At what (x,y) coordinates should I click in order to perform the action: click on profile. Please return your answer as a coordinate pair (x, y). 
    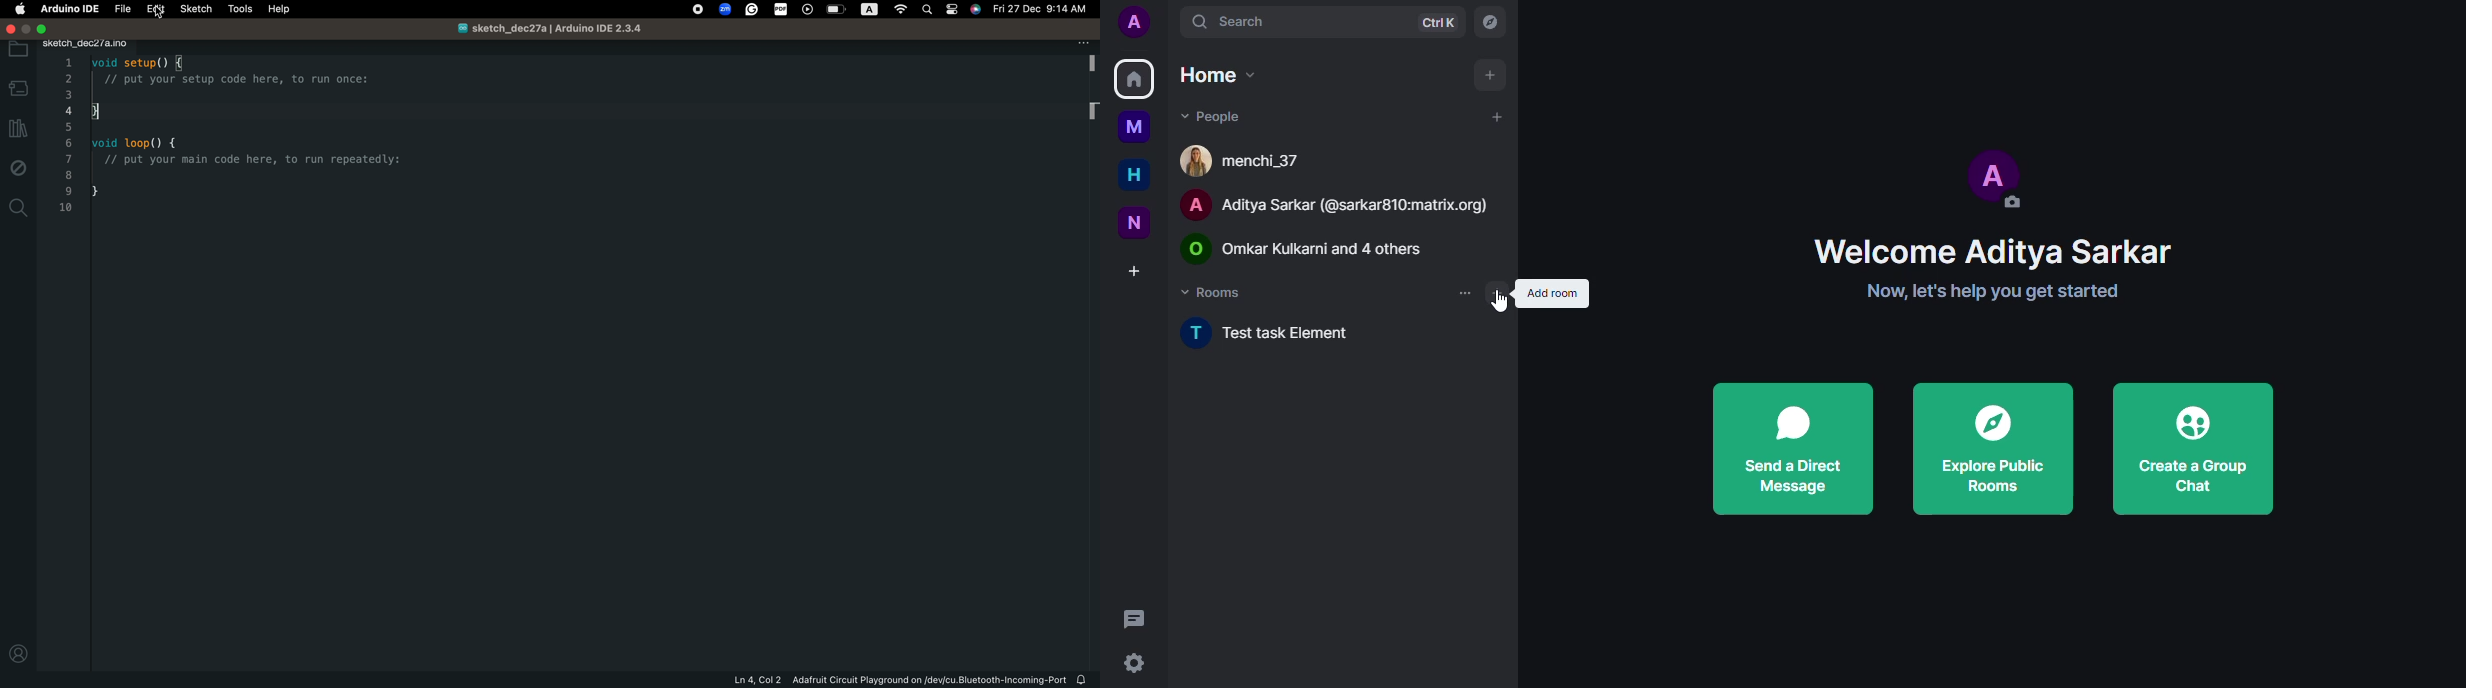
    Looking at the image, I should click on (1998, 176).